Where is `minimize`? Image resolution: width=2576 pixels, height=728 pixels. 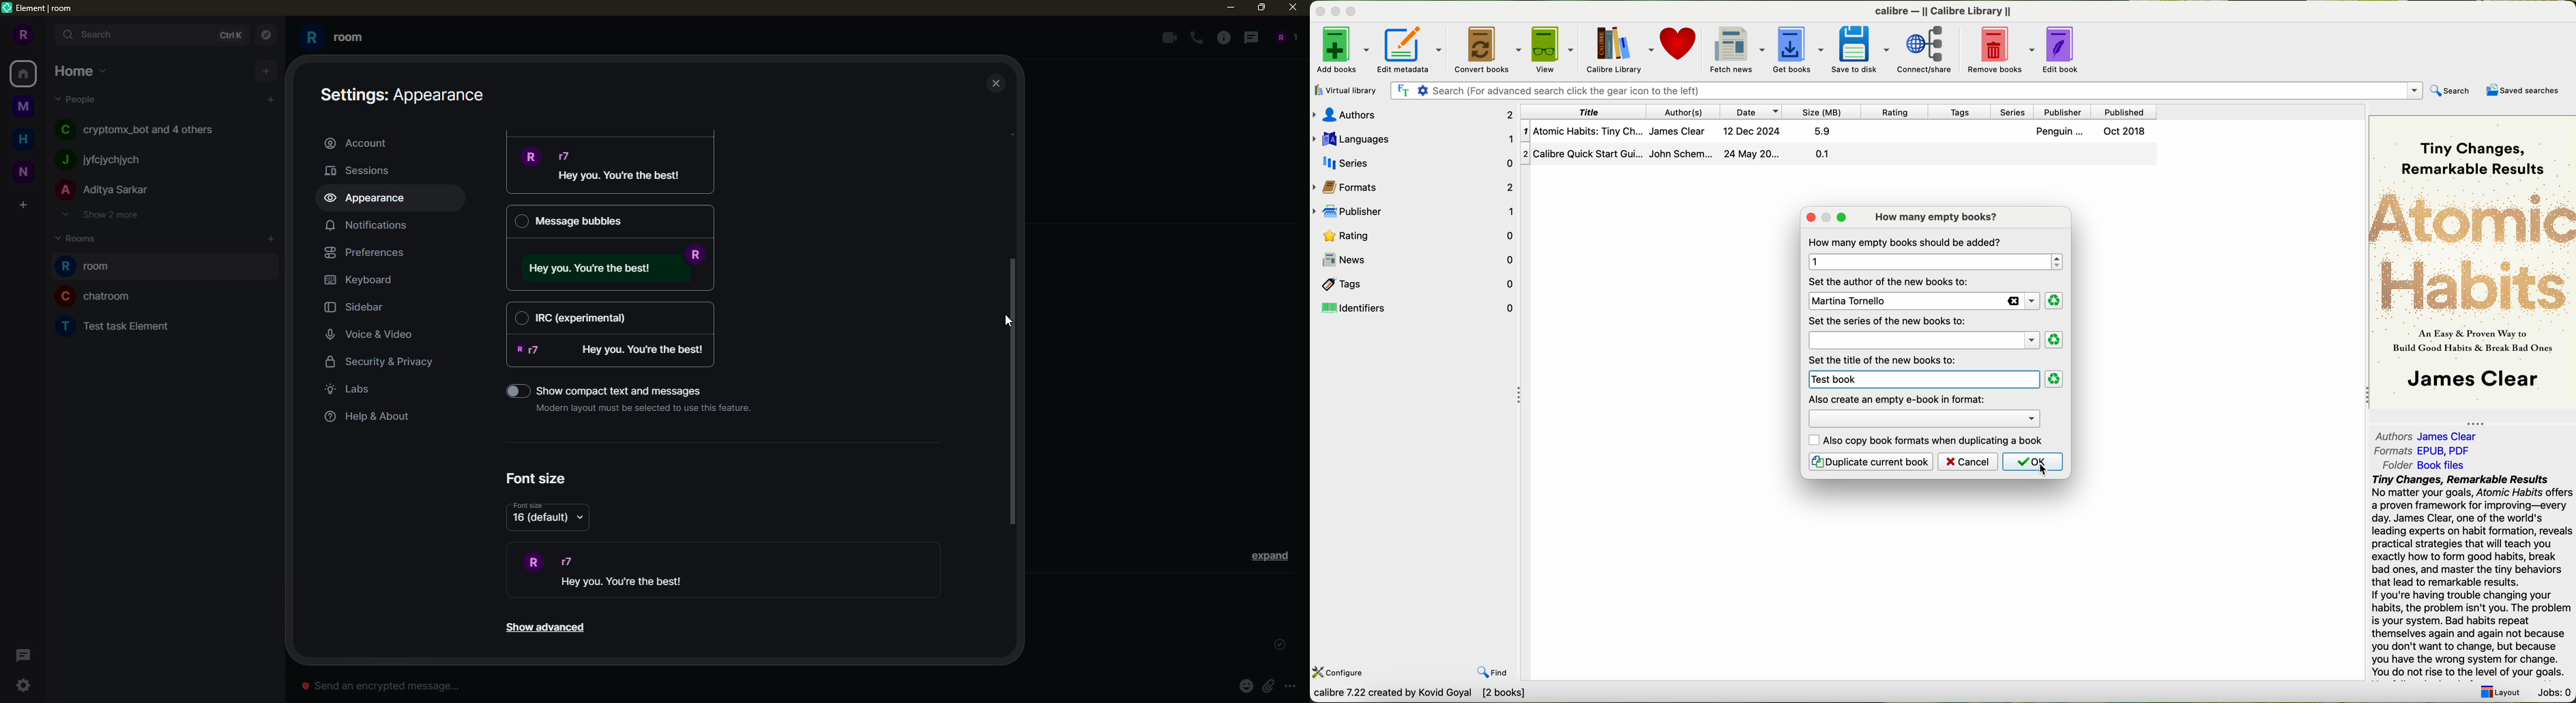 minimize is located at coordinates (1226, 7).